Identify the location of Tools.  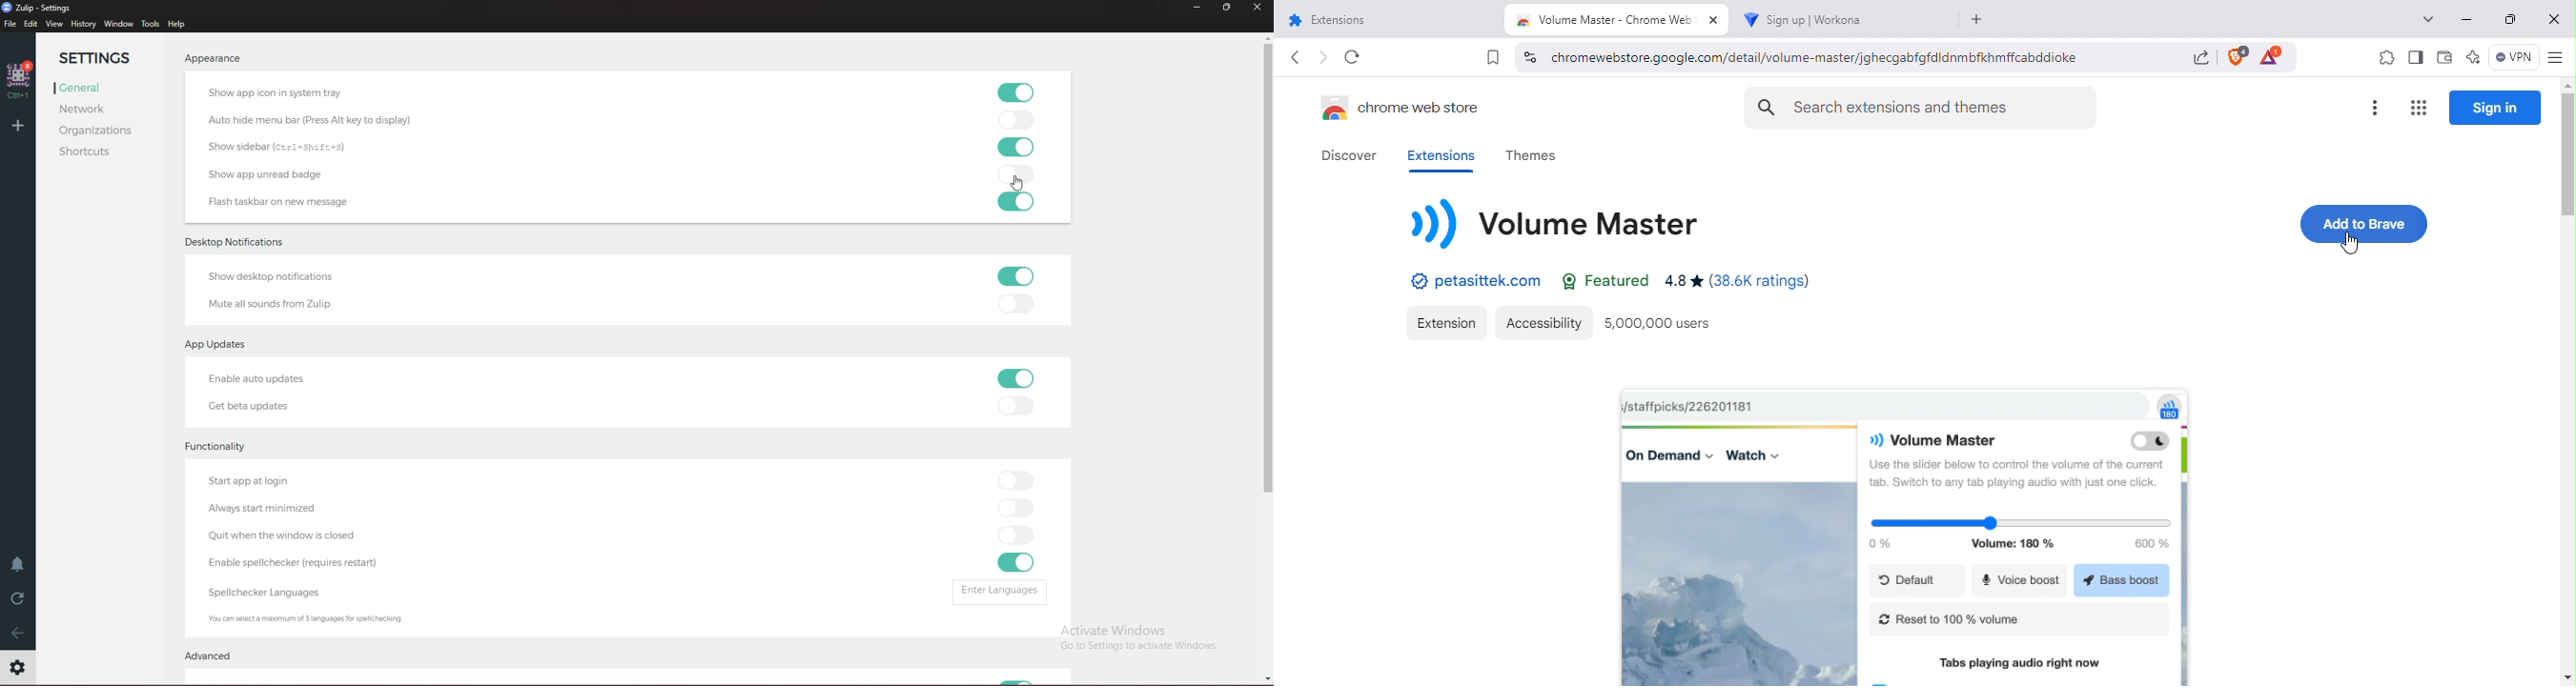
(151, 25).